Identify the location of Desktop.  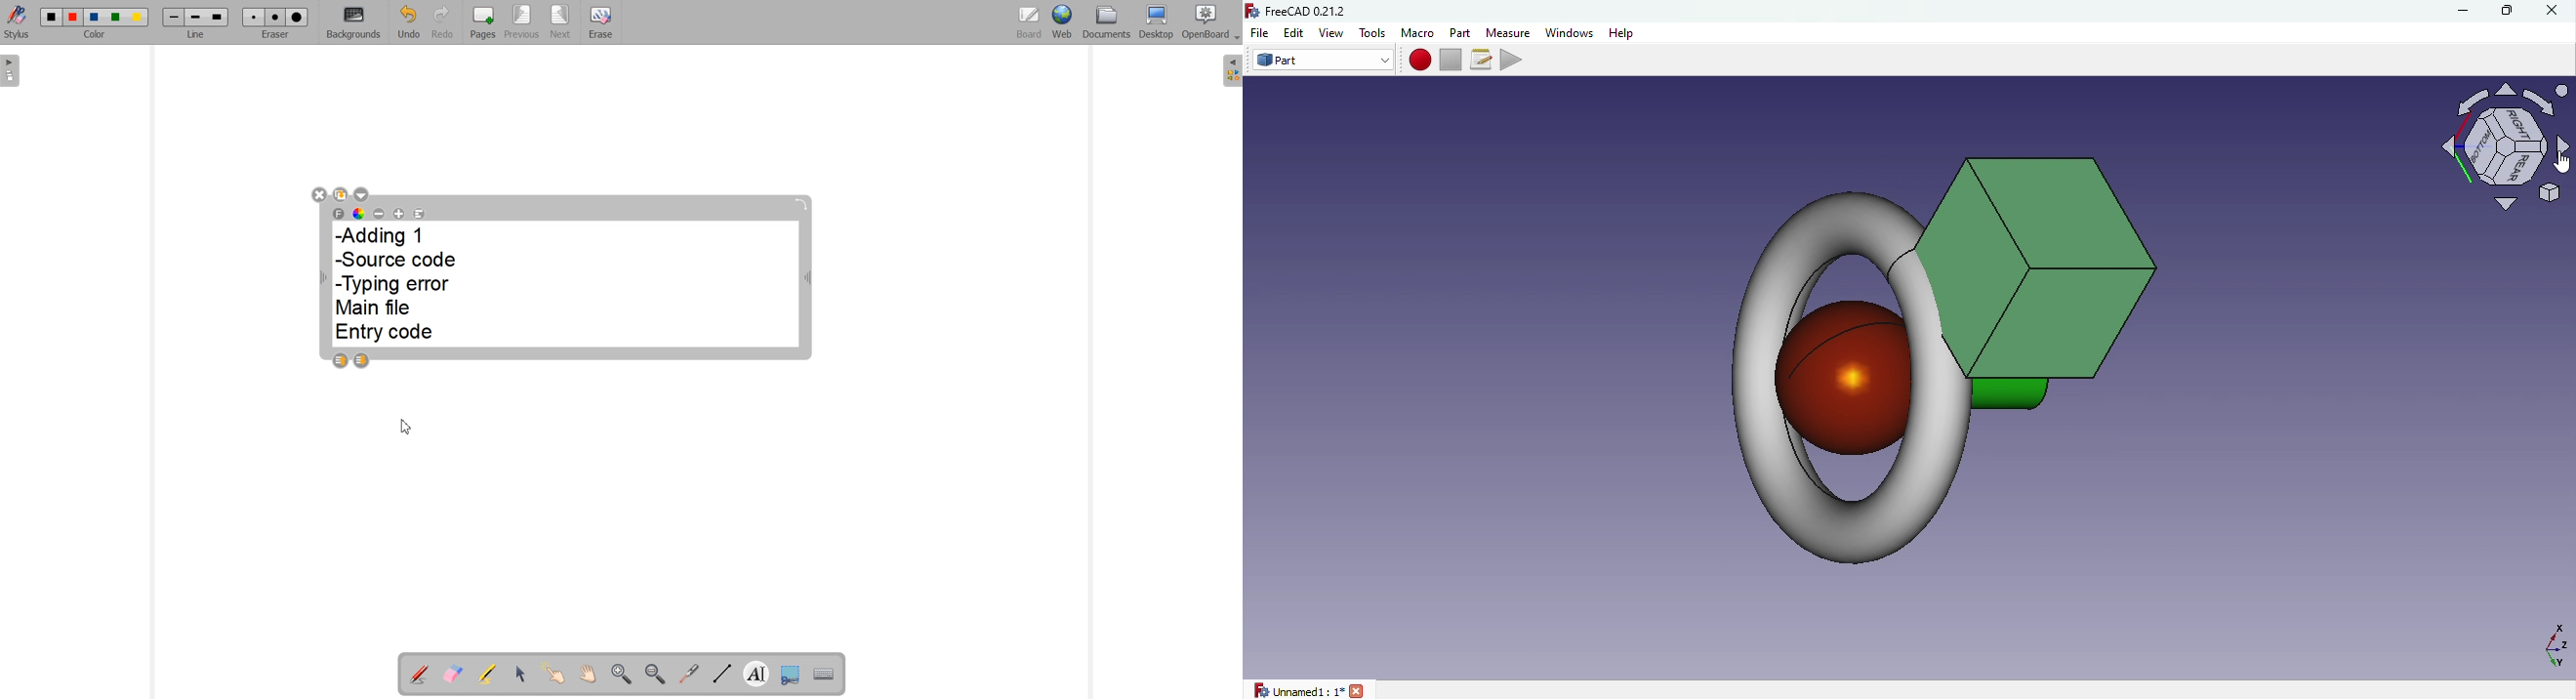
(1157, 23).